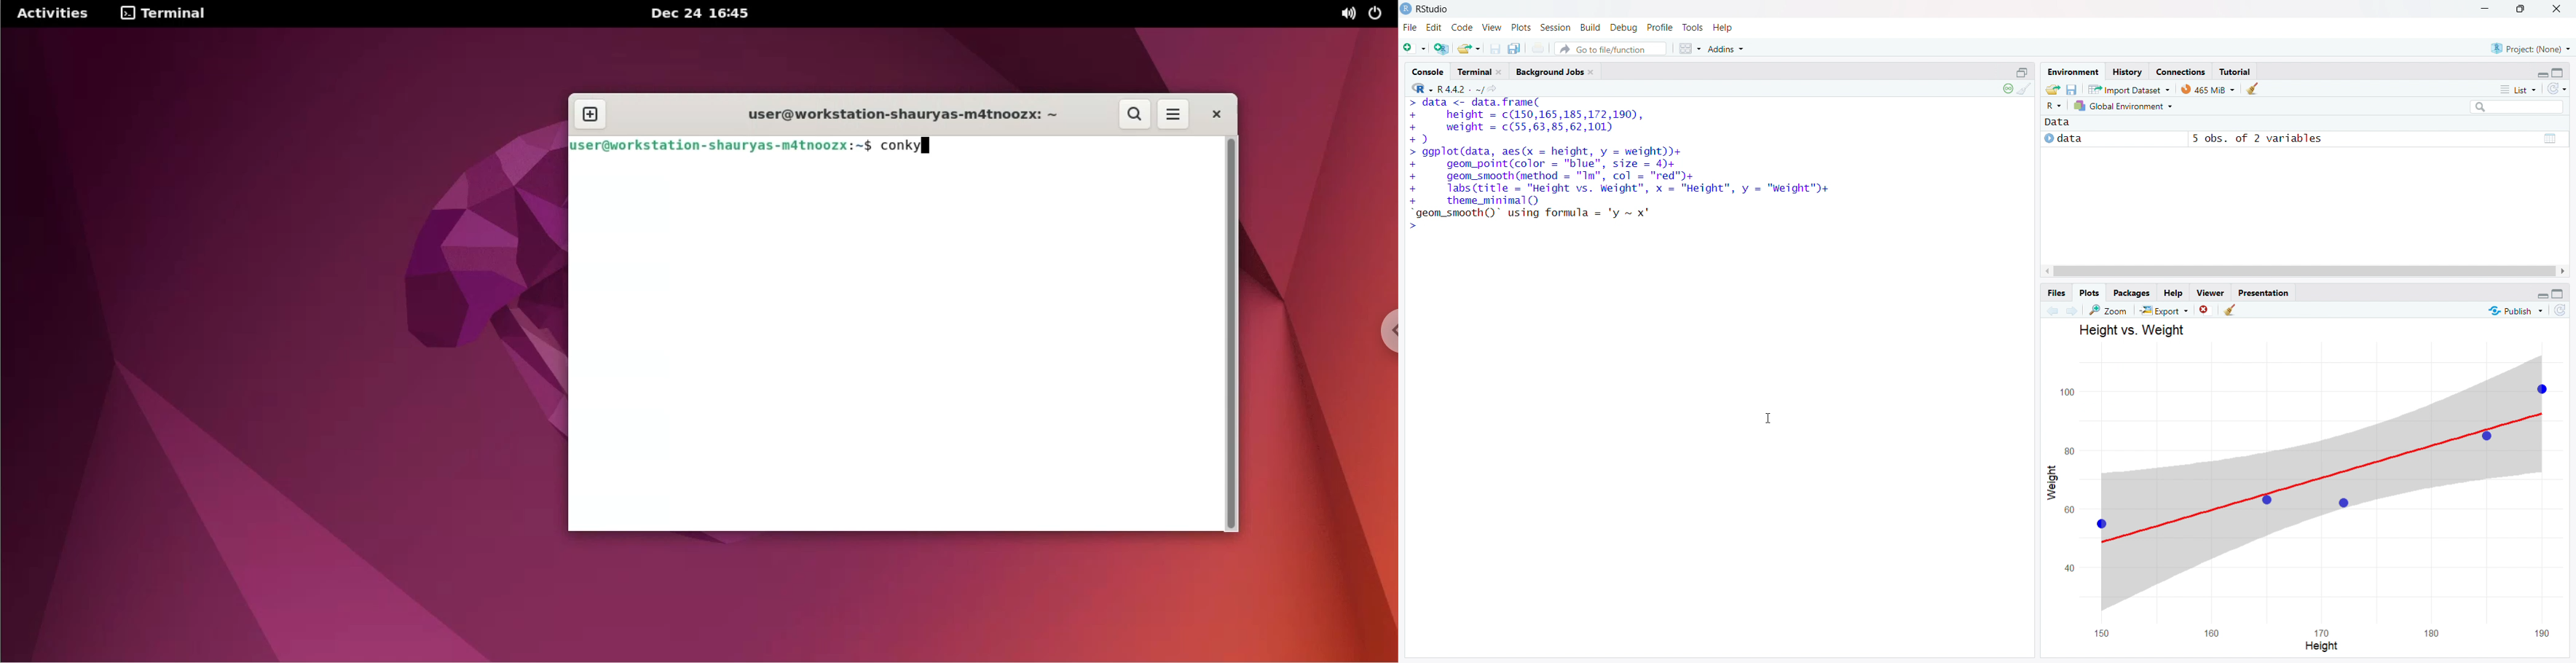  I want to click on y axis, so click(2070, 487).